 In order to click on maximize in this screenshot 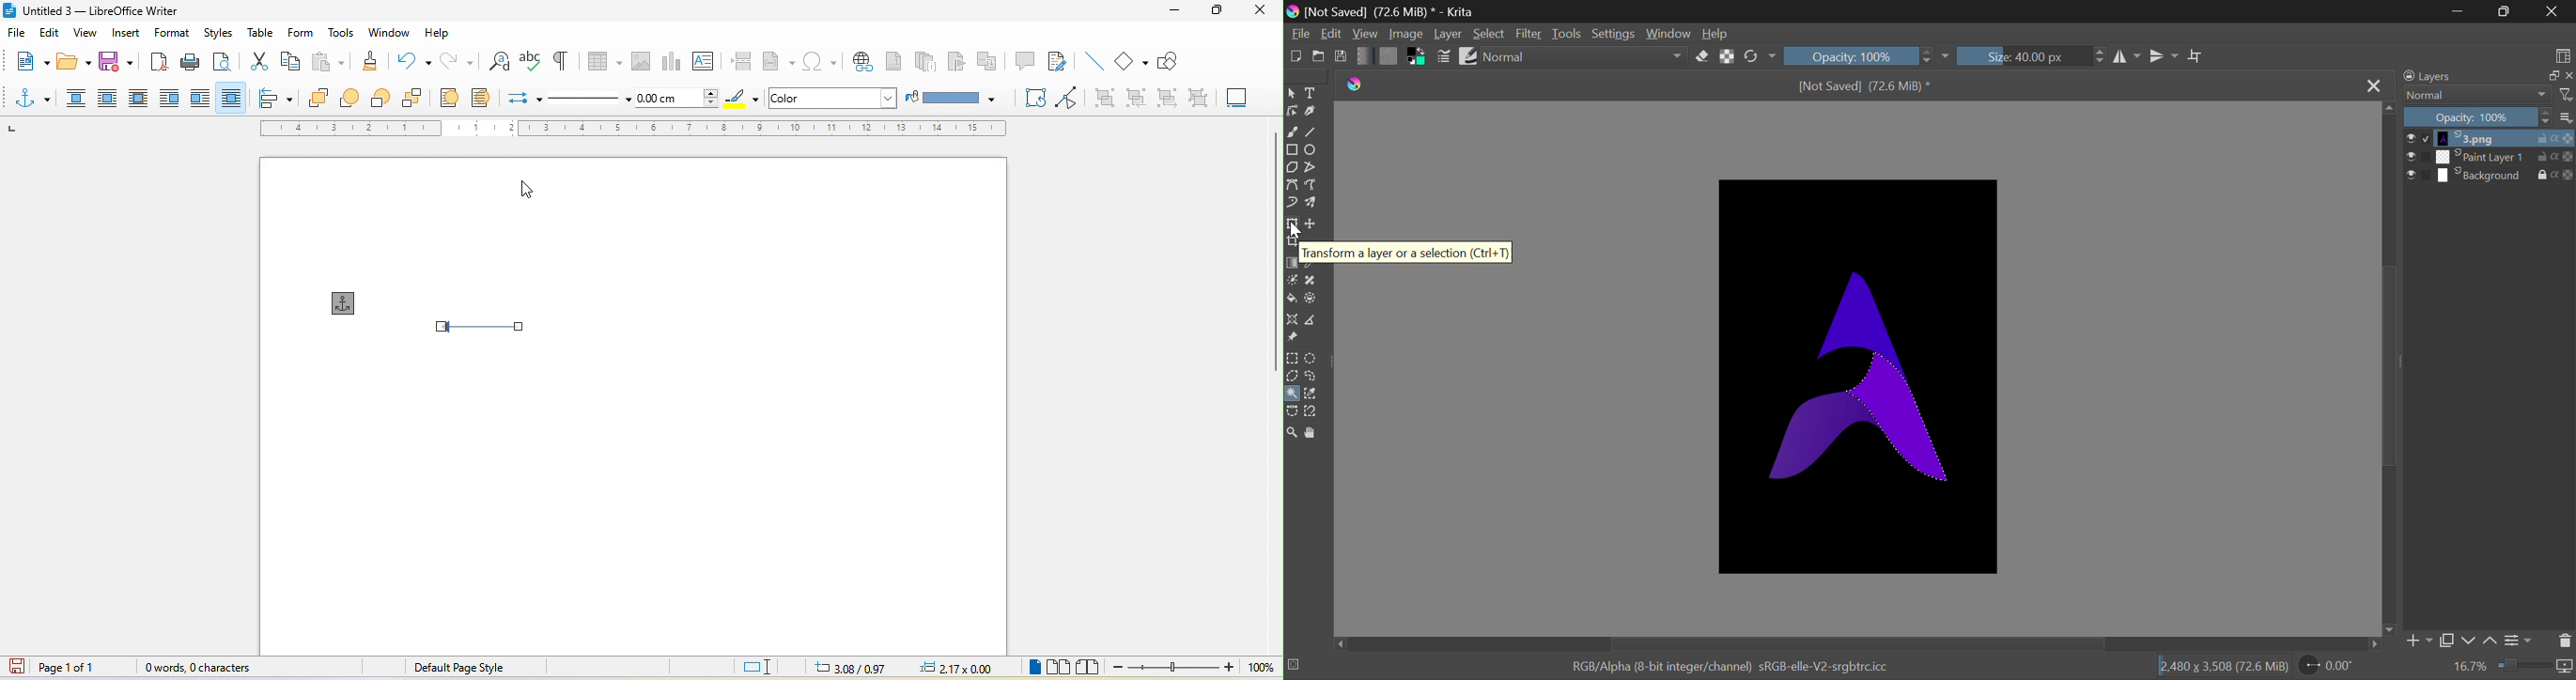, I will do `click(1216, 12)`.